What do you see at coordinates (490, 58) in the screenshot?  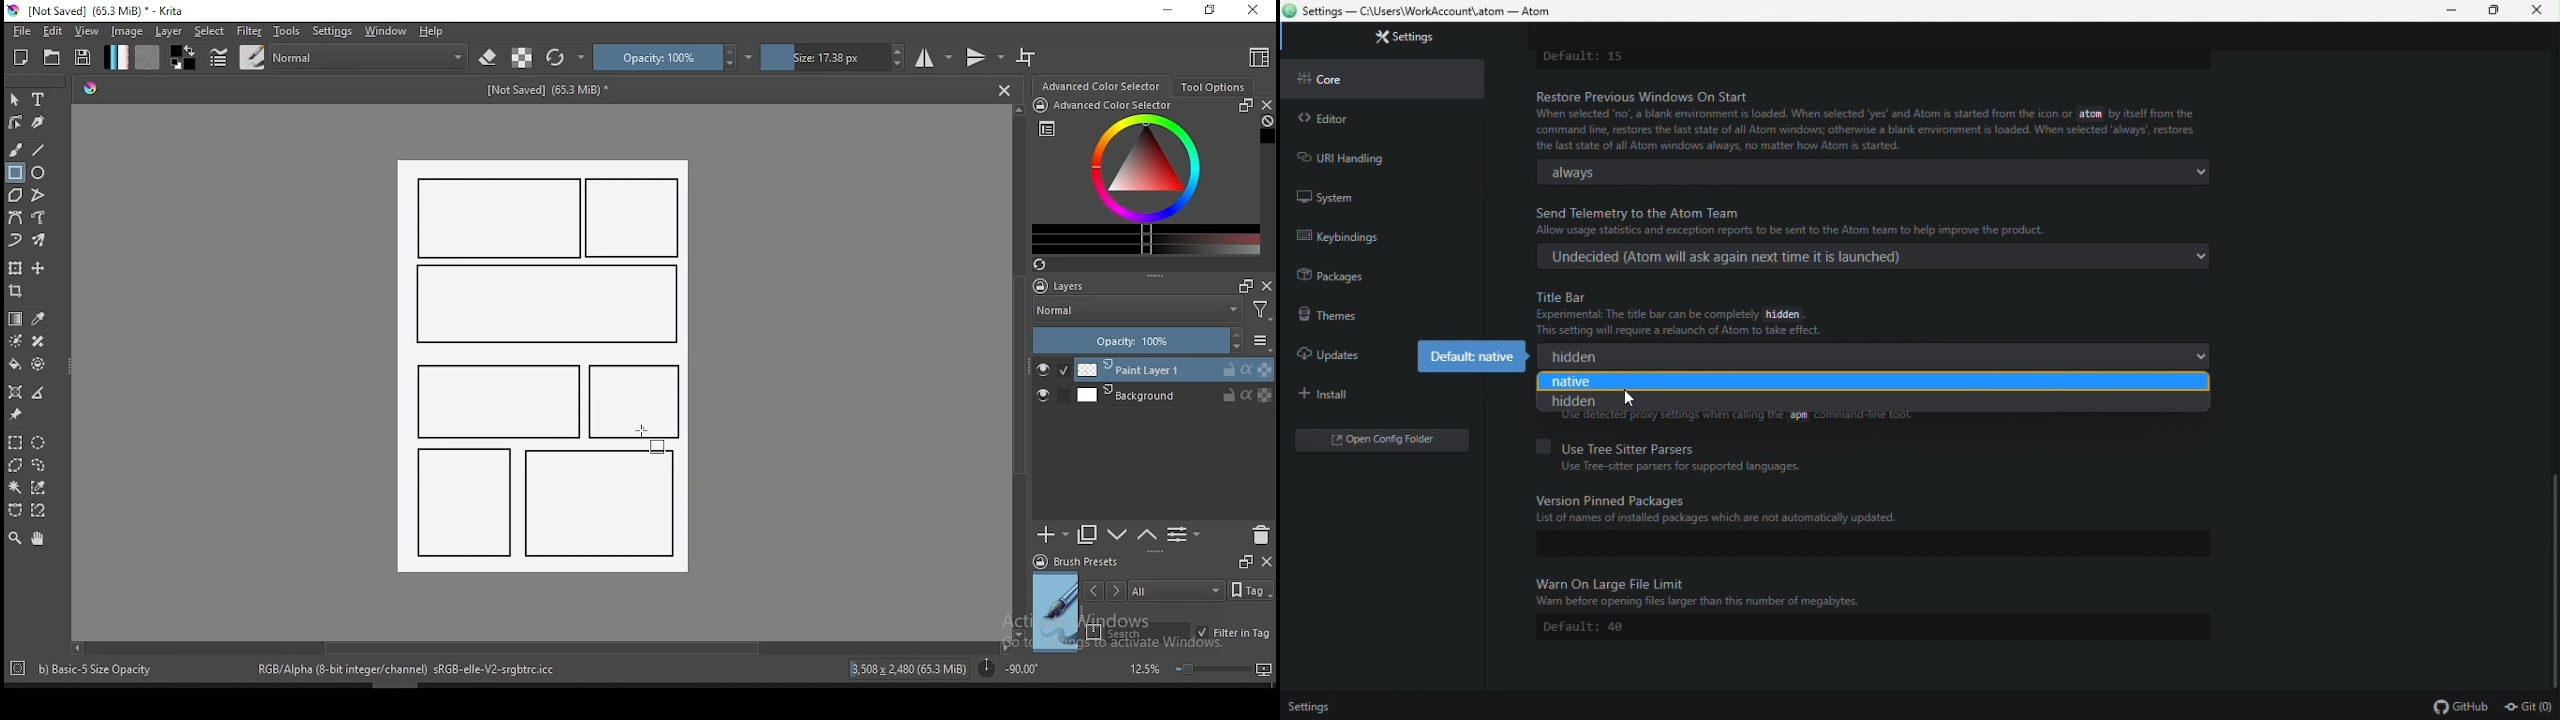 I see `set eraser mode` at bounding box center [490, 58].